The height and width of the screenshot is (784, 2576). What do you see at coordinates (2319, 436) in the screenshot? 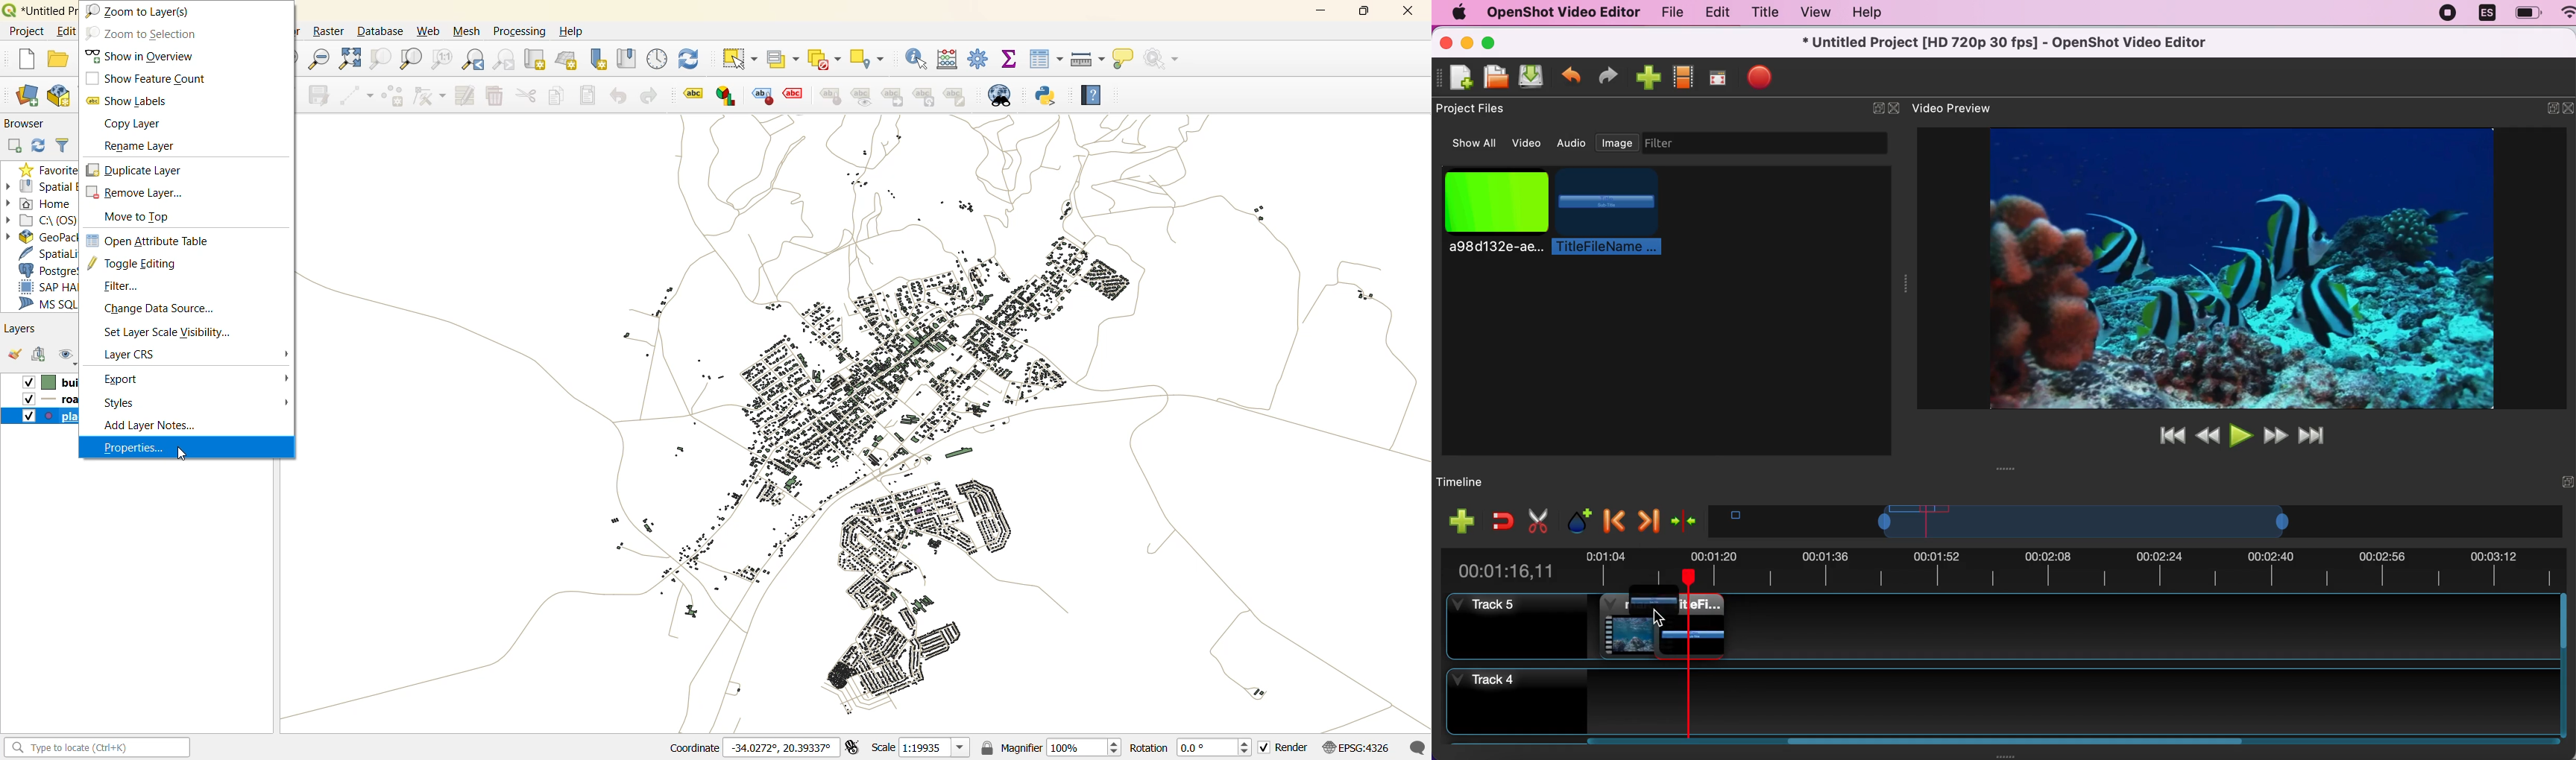
I see `jump to end` at bounding box center [2319, 436].